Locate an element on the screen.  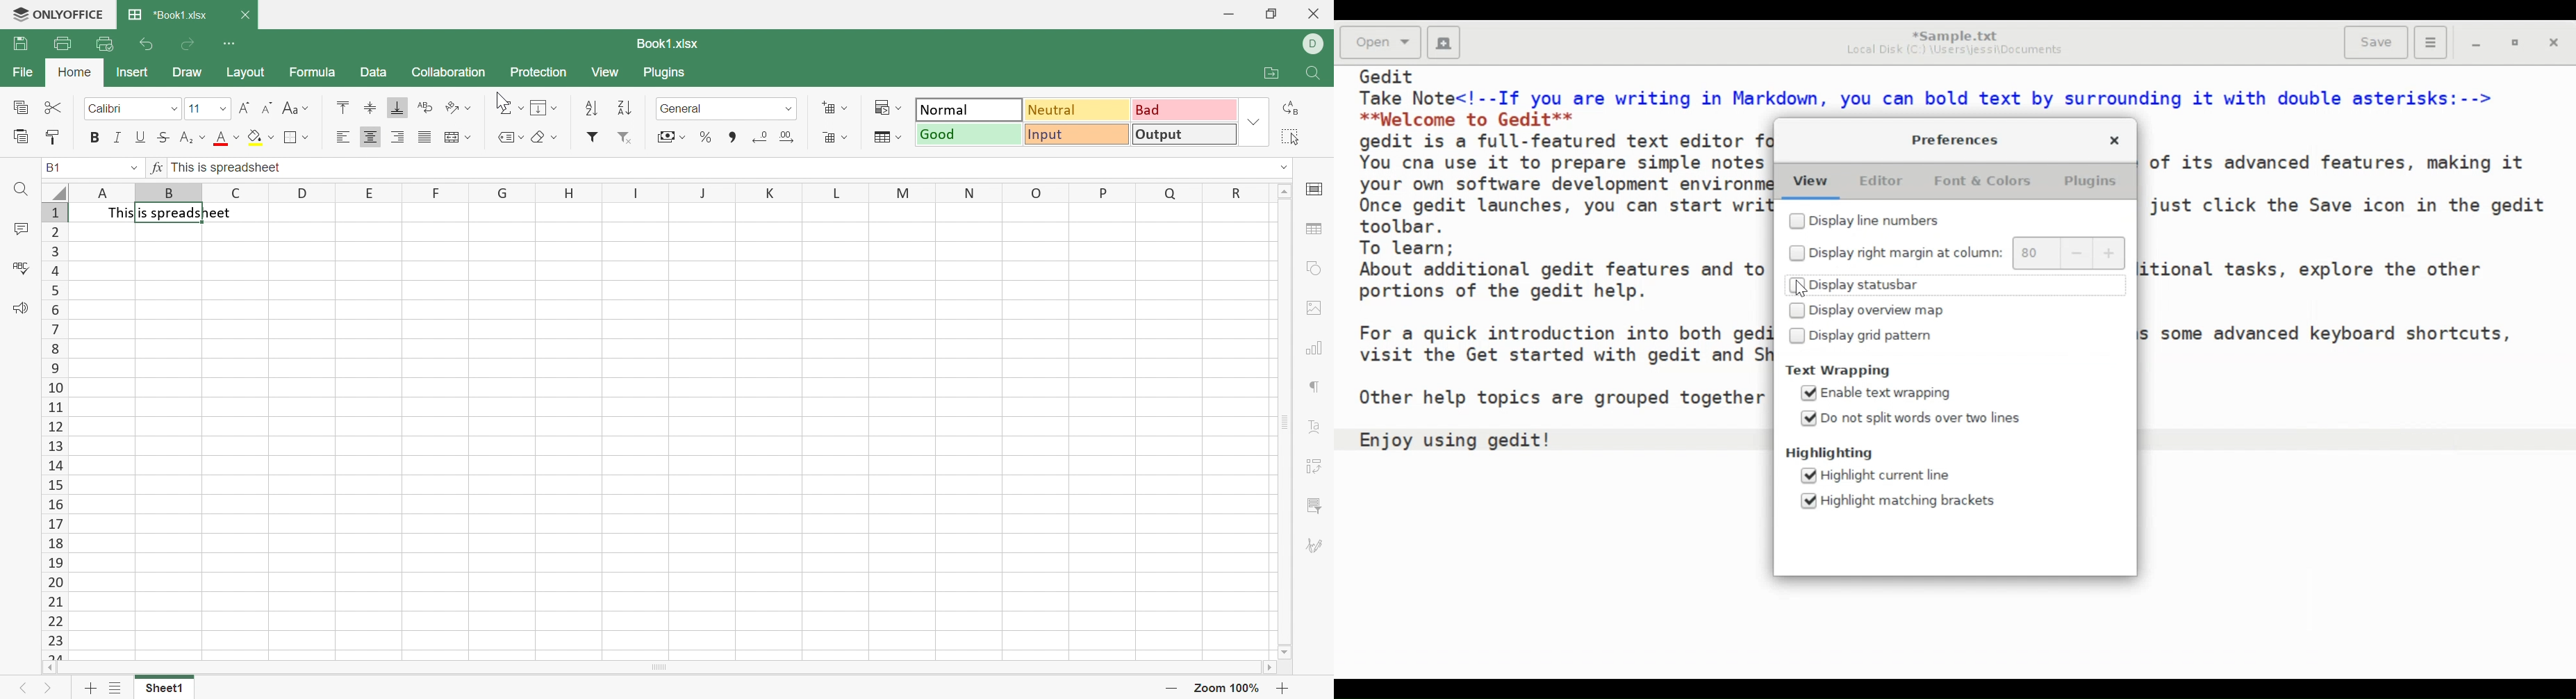
Text Art settings is located at coordinates (1314, 426).